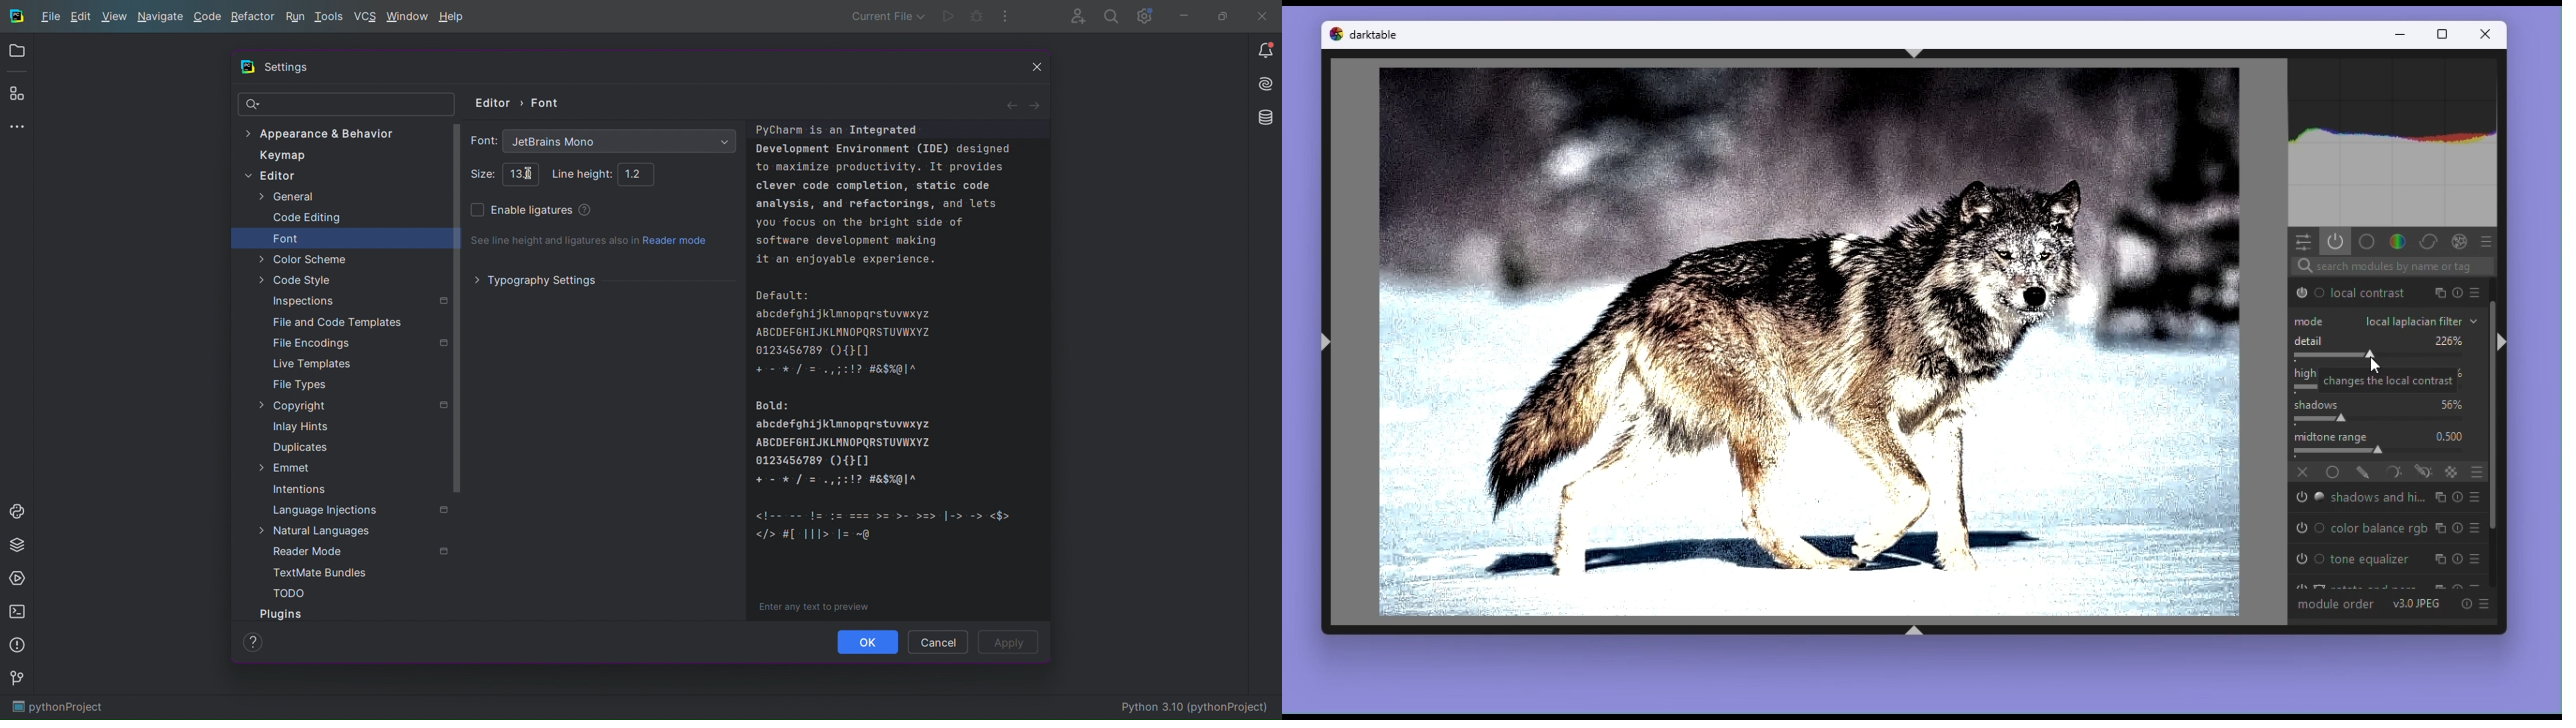 This screenshot has height=728, width=2576. Describe the element at coordinates (17, 96) in the screenshot. I see `Plugins` at that location.